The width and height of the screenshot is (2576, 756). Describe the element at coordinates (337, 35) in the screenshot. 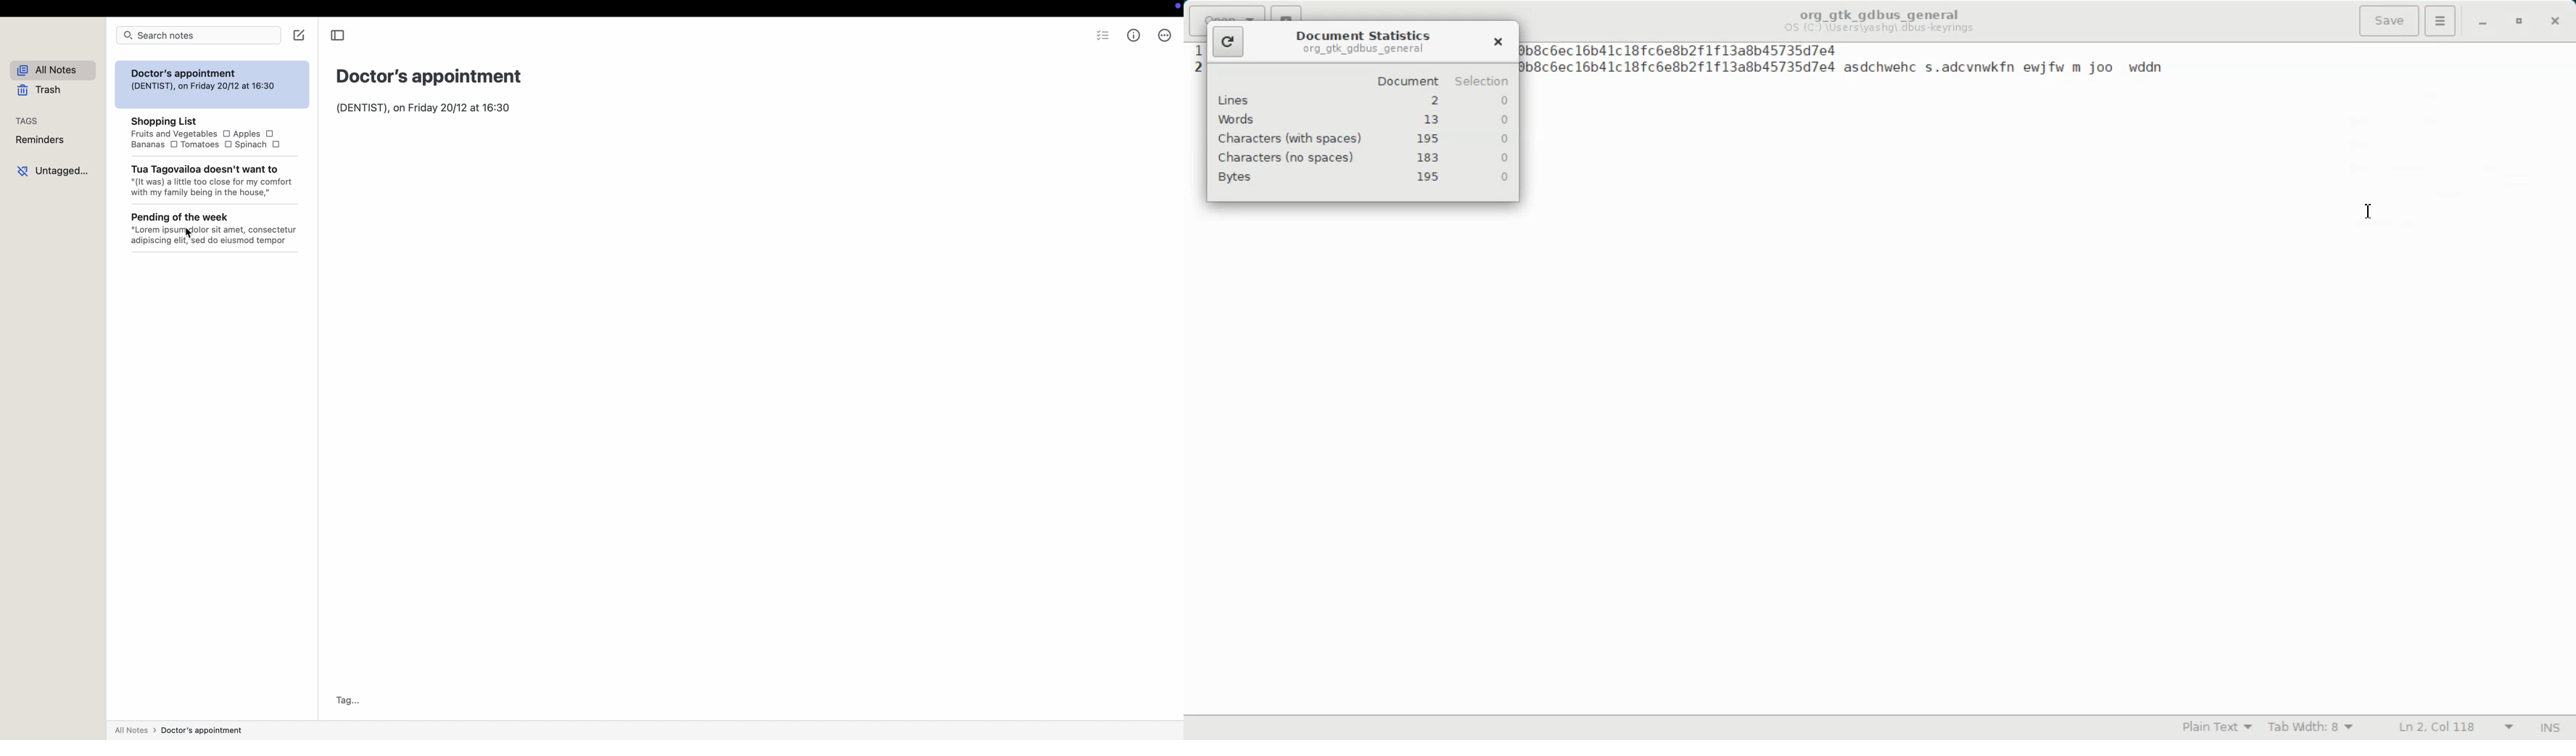

I see `toggle sidebar` at that location.